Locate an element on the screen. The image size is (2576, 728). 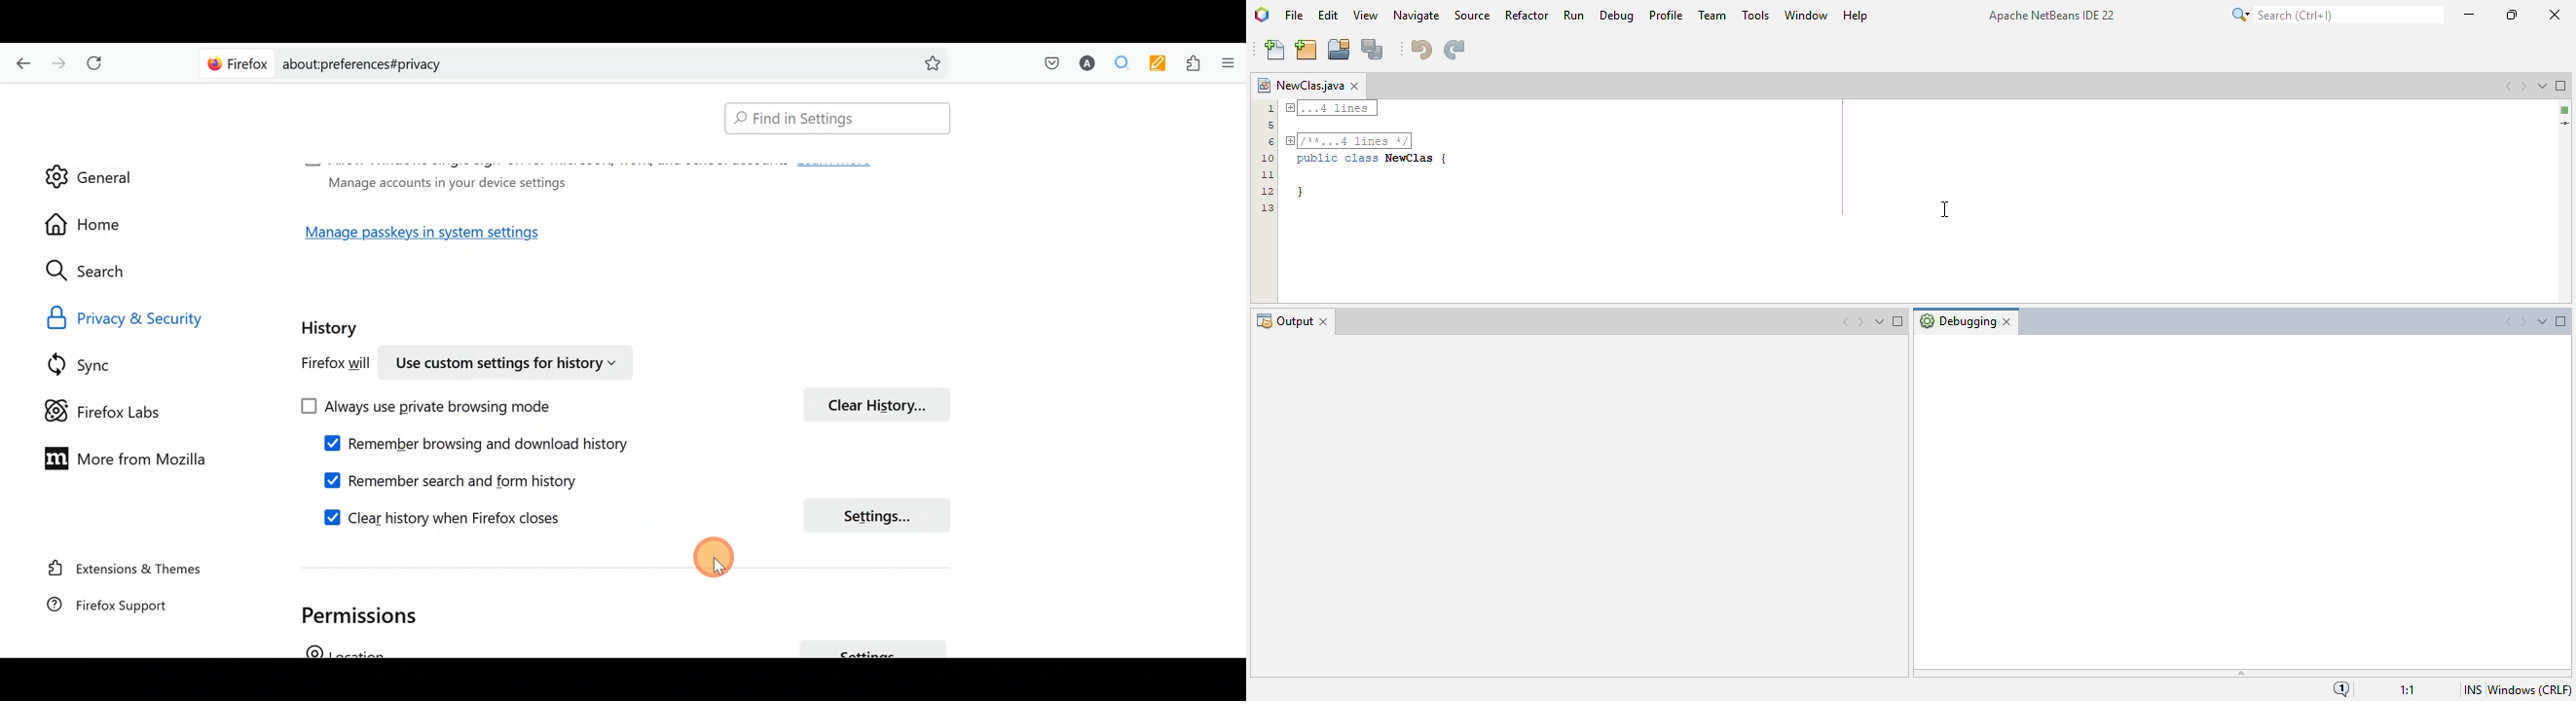
Home is located at coordinates (96, 224).